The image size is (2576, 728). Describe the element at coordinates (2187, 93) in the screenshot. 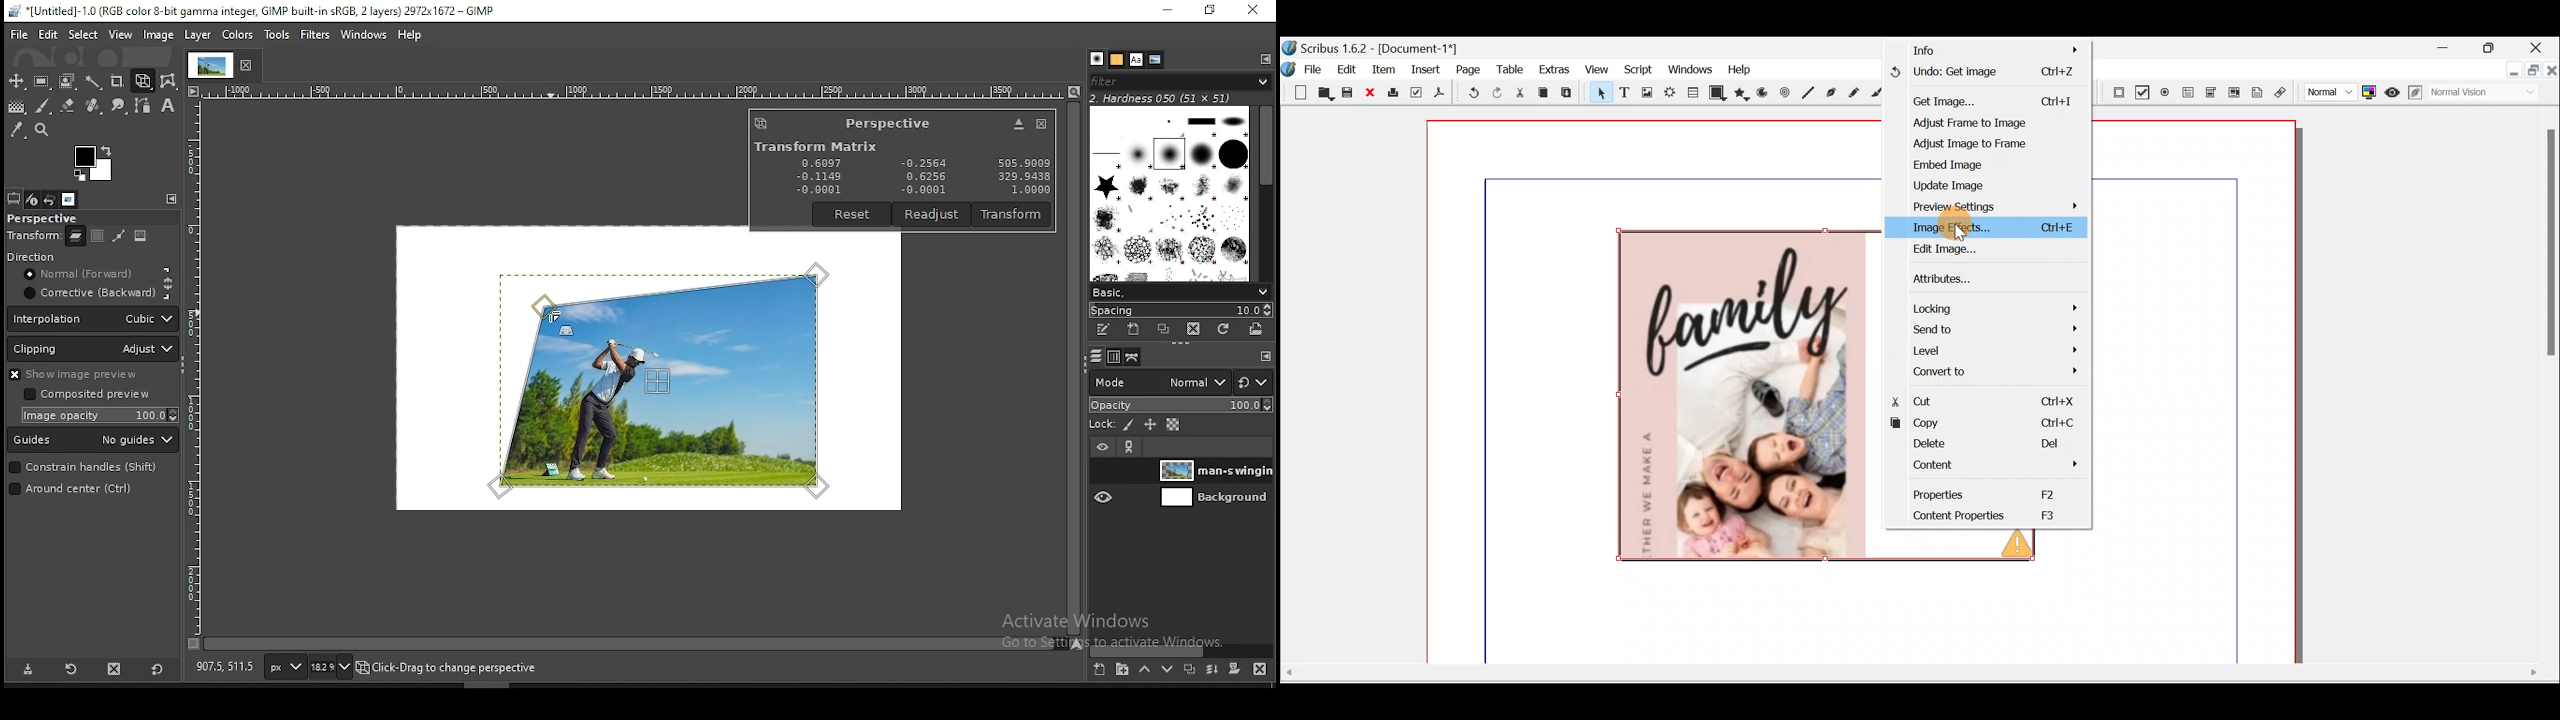

I see `PDF text field` at that location.